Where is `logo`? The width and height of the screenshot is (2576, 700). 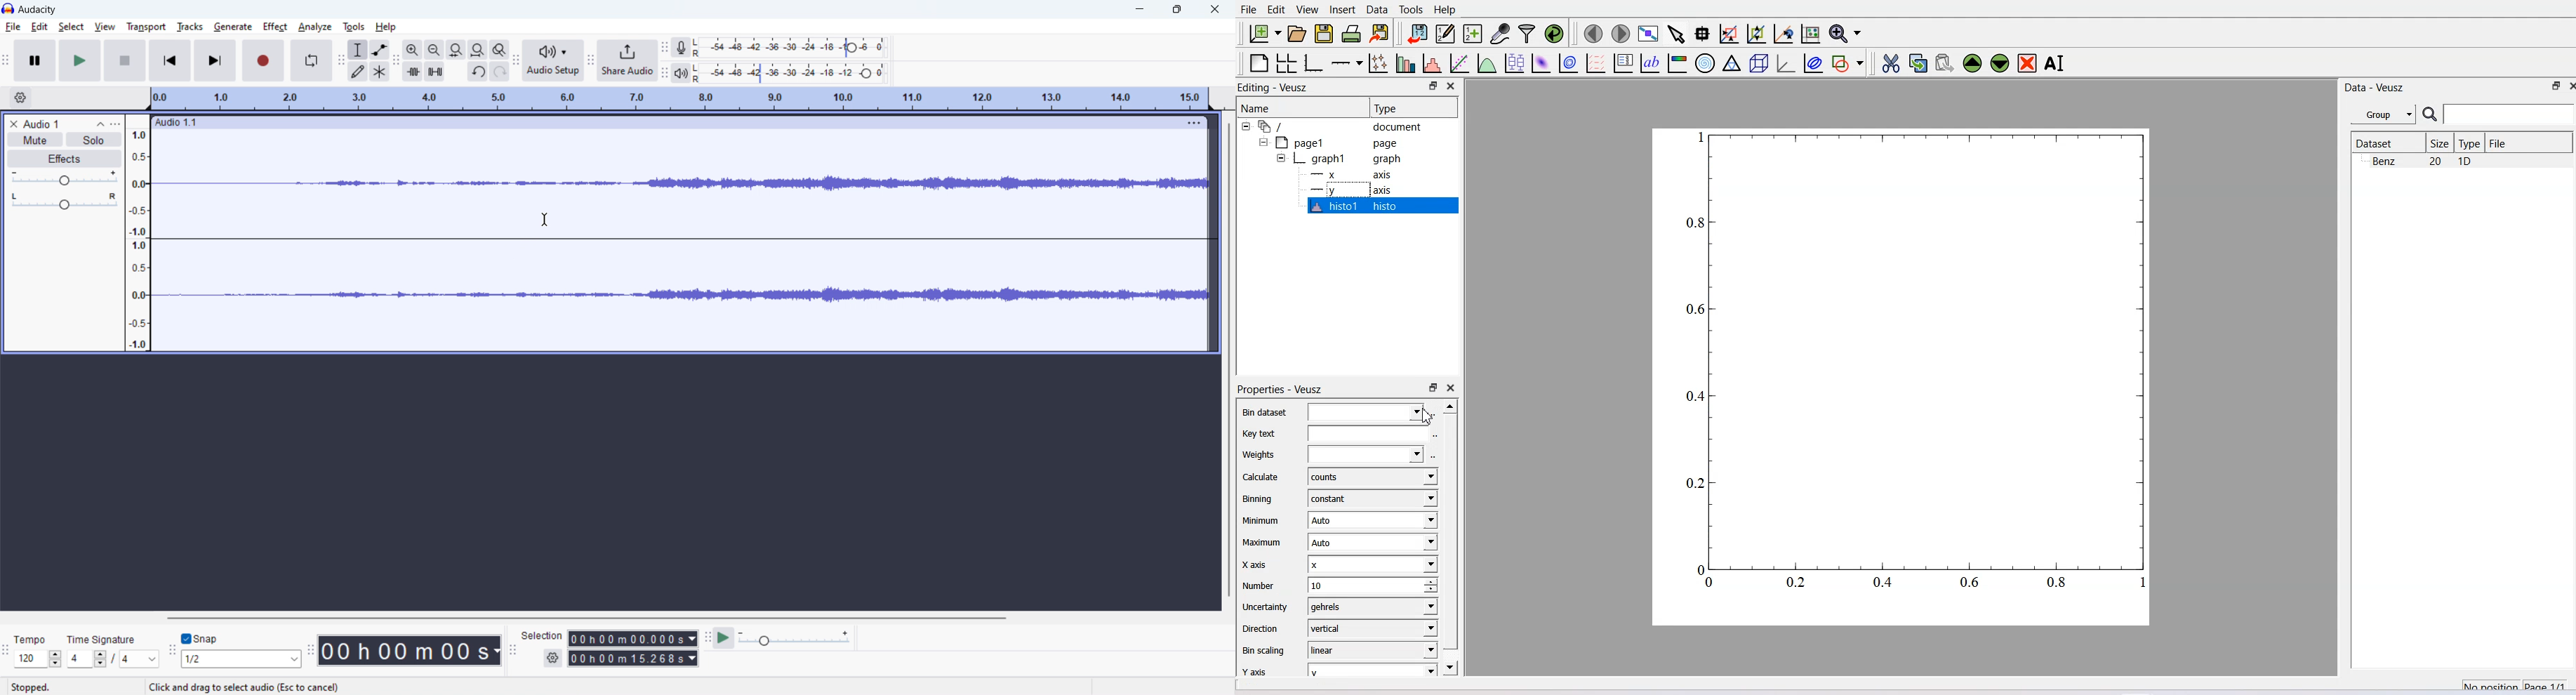
logo is located at coordinates (8, 8).